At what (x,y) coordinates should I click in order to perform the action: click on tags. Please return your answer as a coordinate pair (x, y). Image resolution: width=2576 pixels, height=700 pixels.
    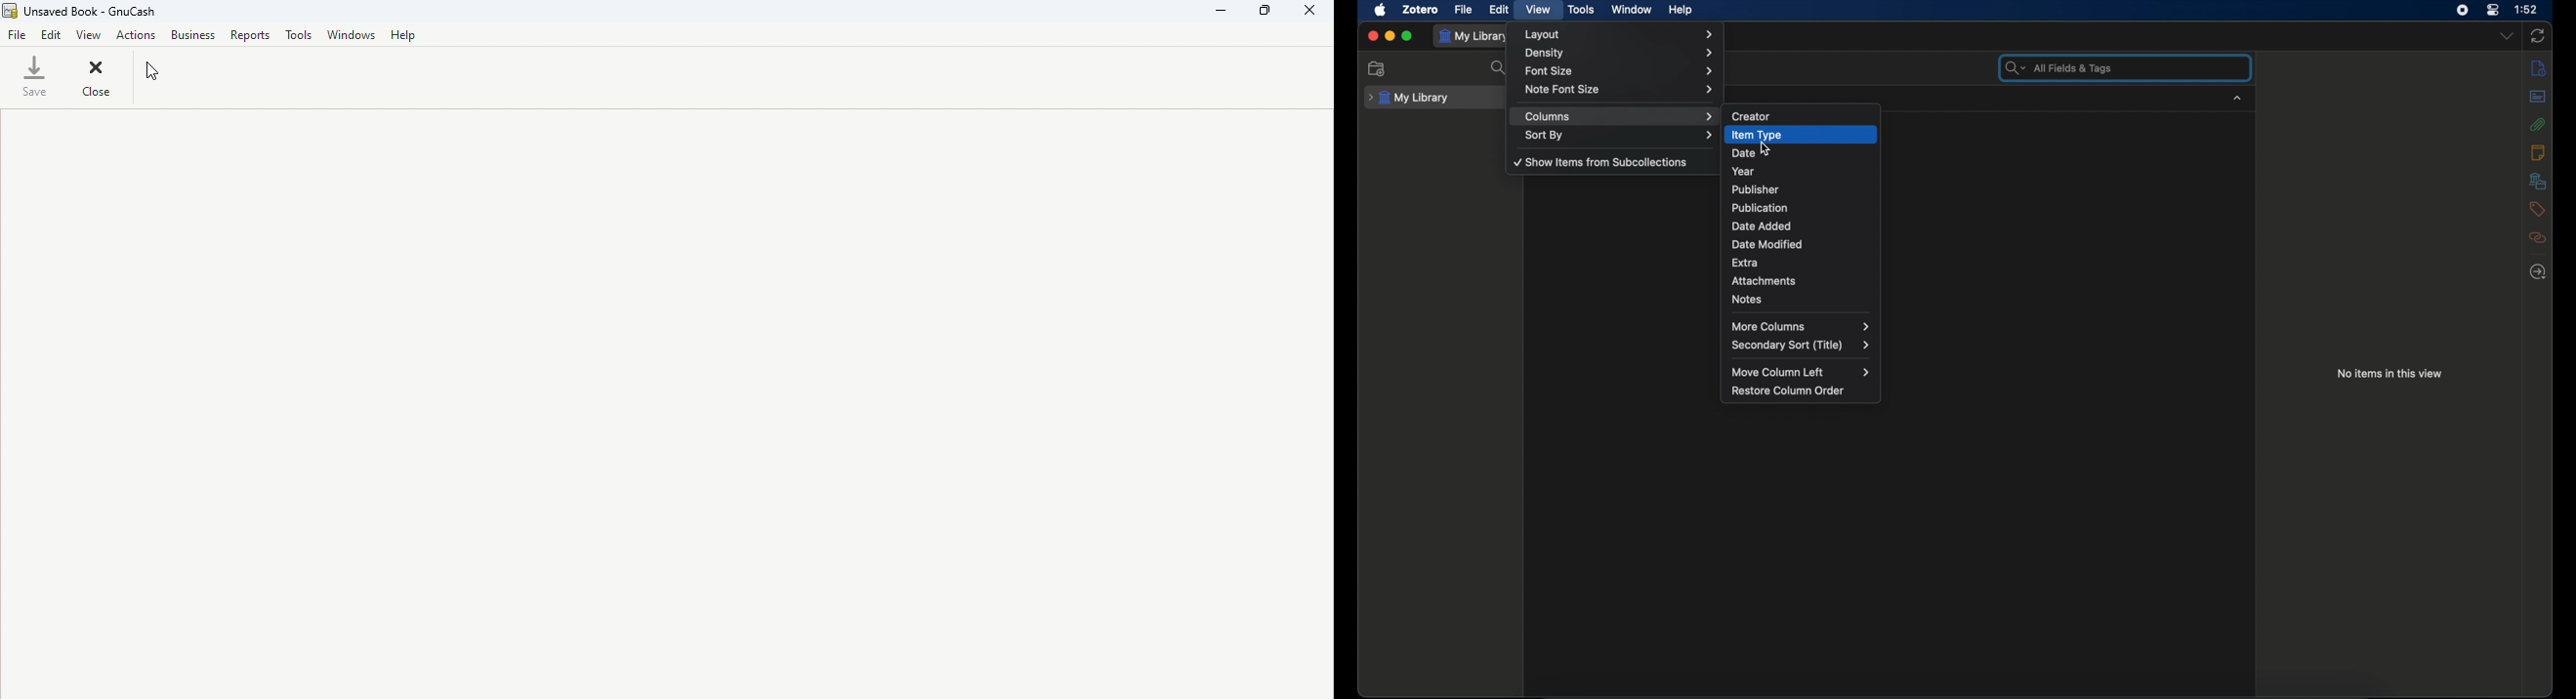
    Looking at the image, I should click on (2537, 209).